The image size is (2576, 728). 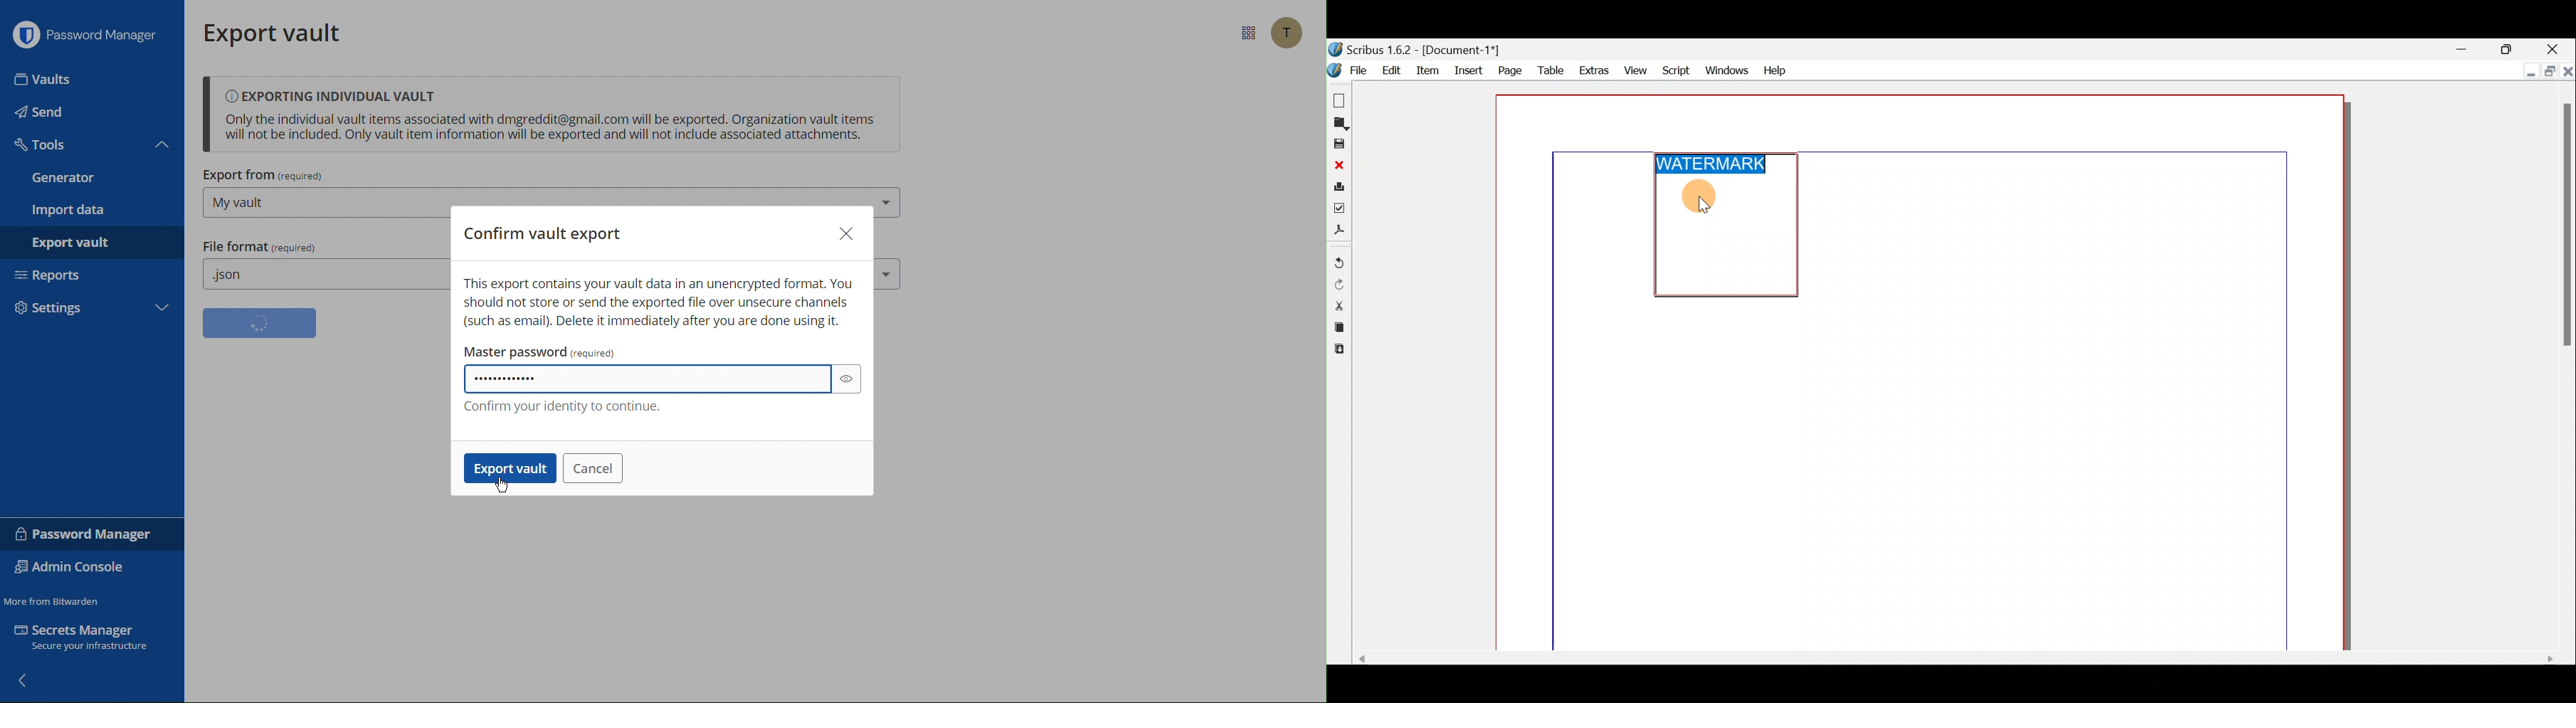 What do you see at coordinates (1339, 232) in the screenshot?
I see `Save as PDF` at bounding box center [1339, 232].